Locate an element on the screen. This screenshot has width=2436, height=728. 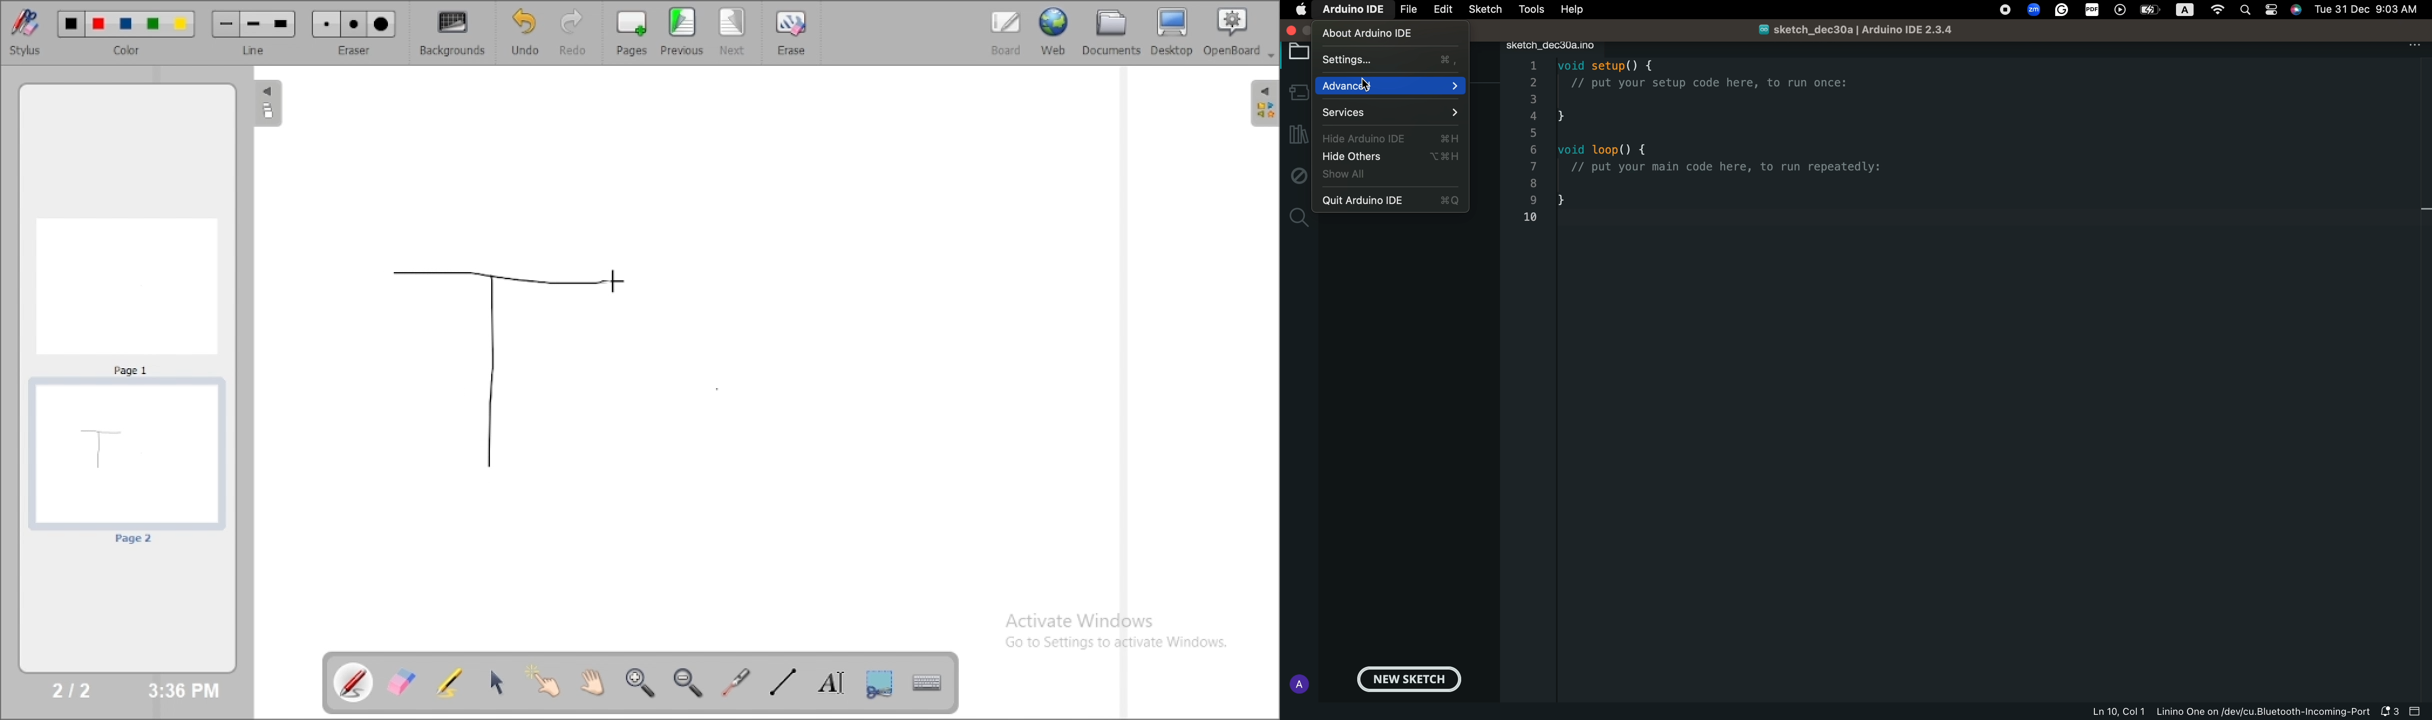
Player is located at coordinates (2120, 10).